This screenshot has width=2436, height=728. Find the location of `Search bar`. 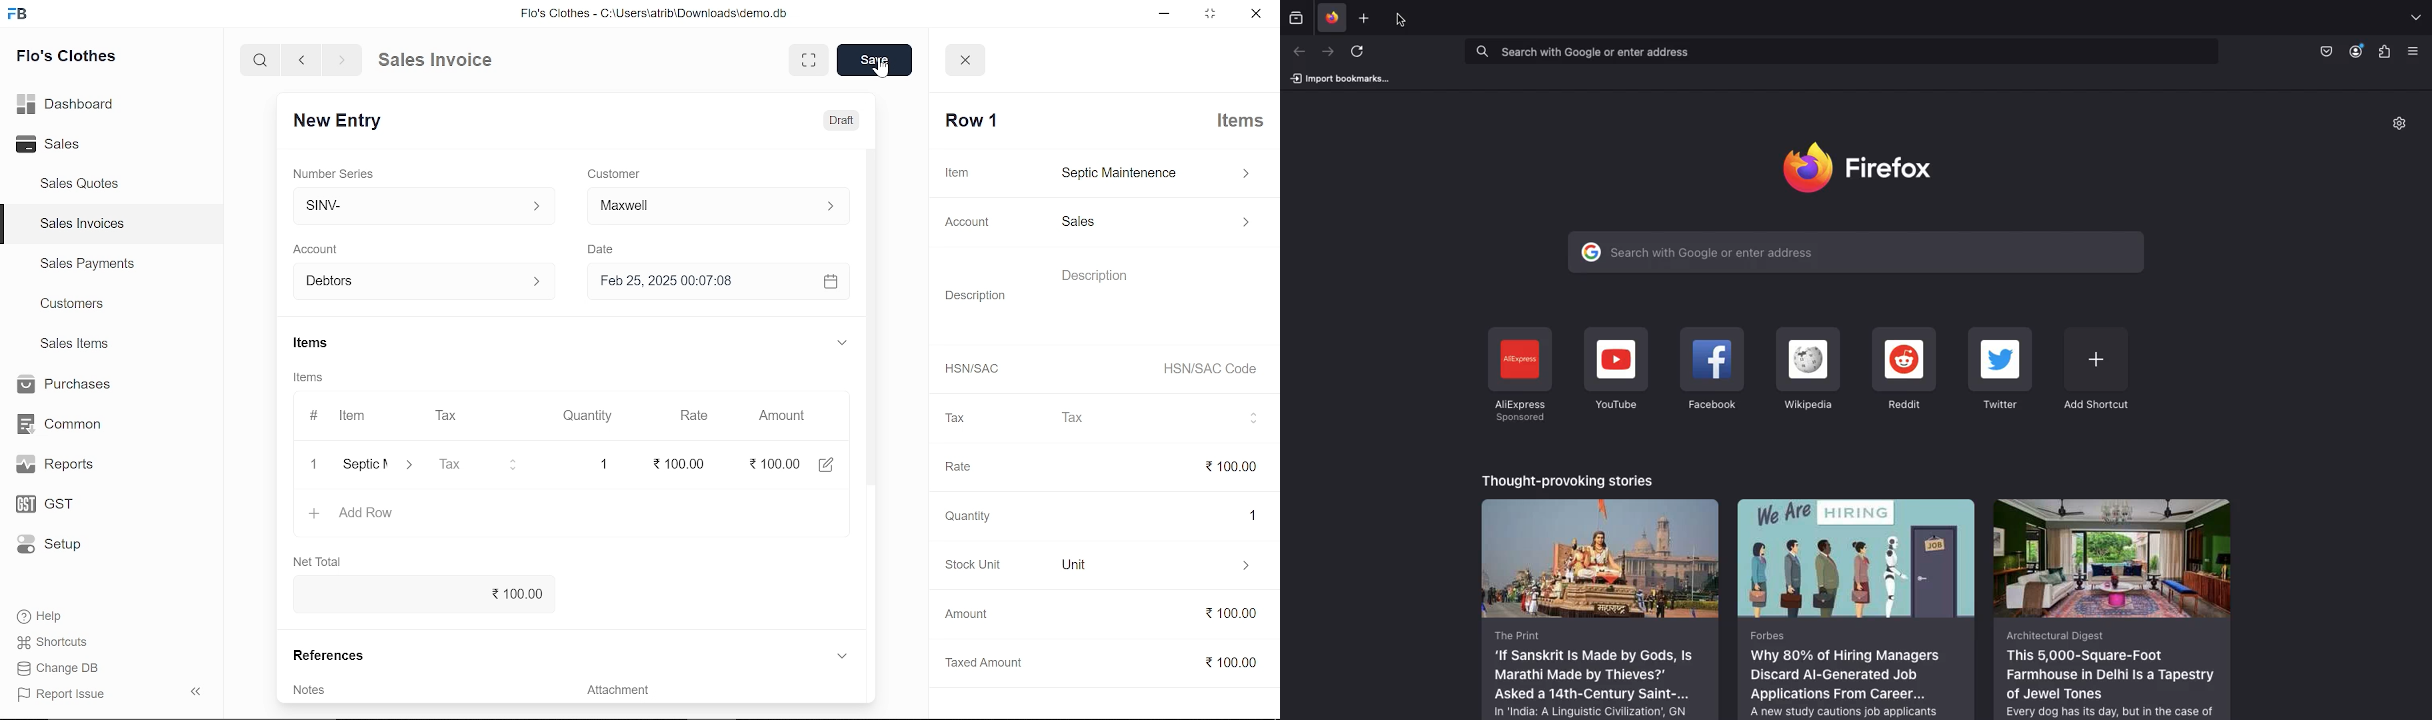

Search bar is located at coordinates (1839, 50).